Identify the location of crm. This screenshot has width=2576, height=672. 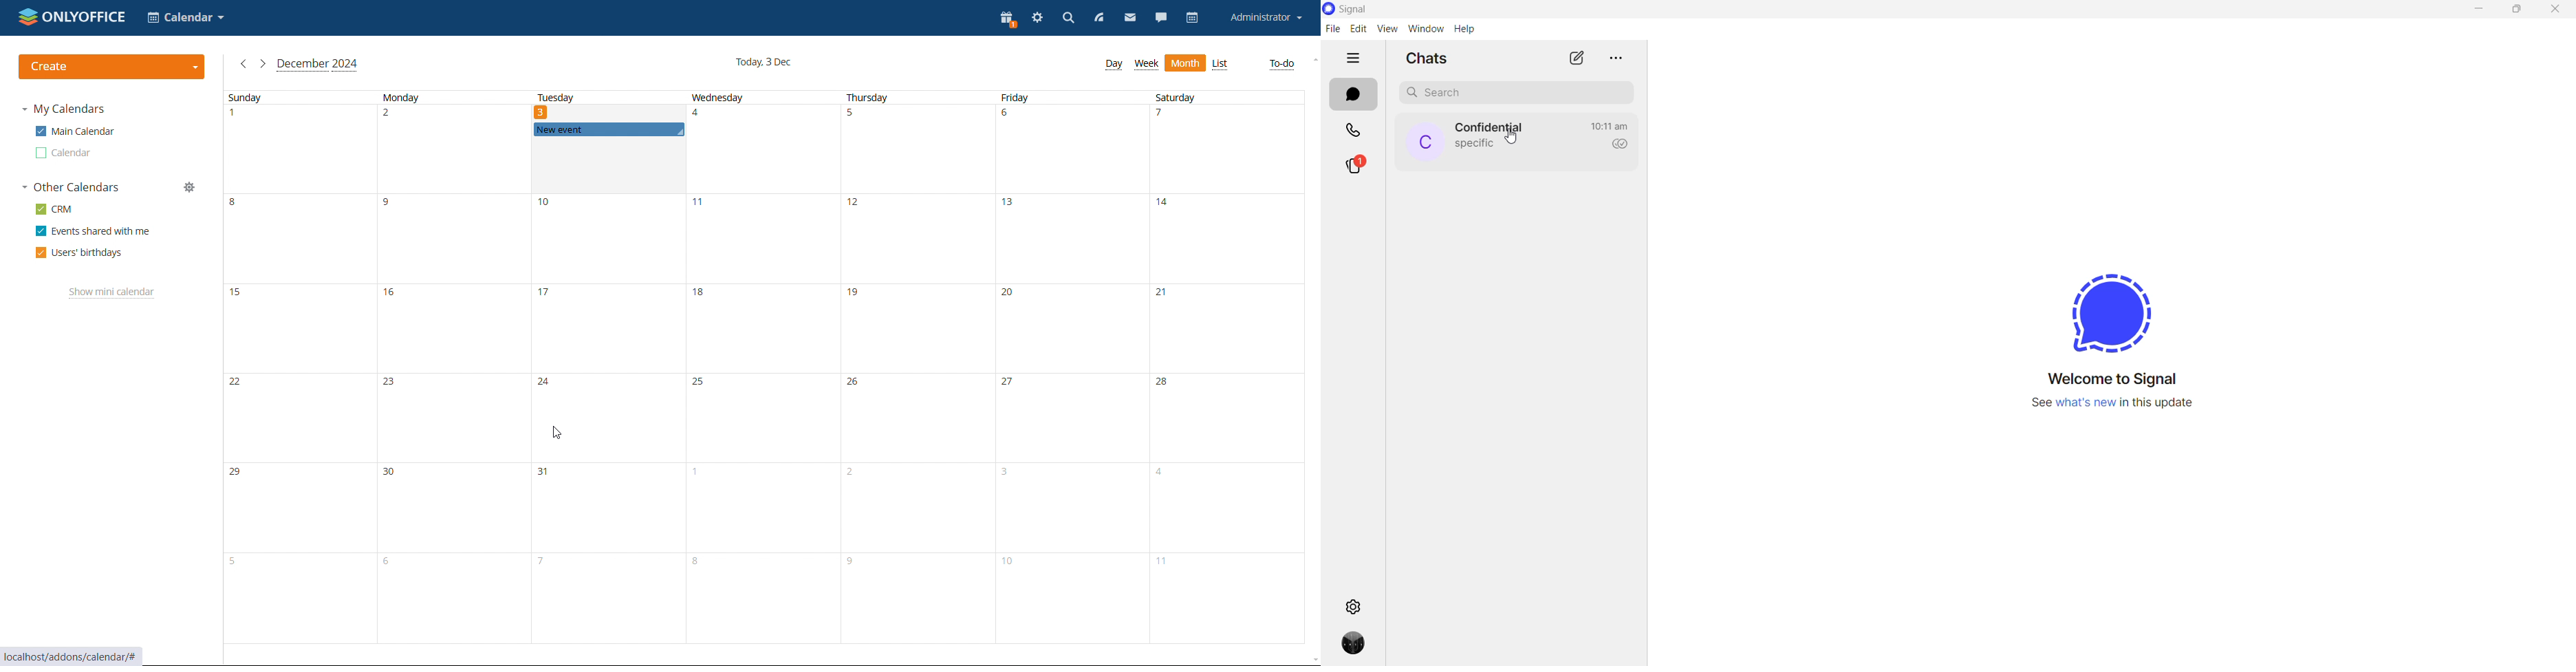
(53, 209).